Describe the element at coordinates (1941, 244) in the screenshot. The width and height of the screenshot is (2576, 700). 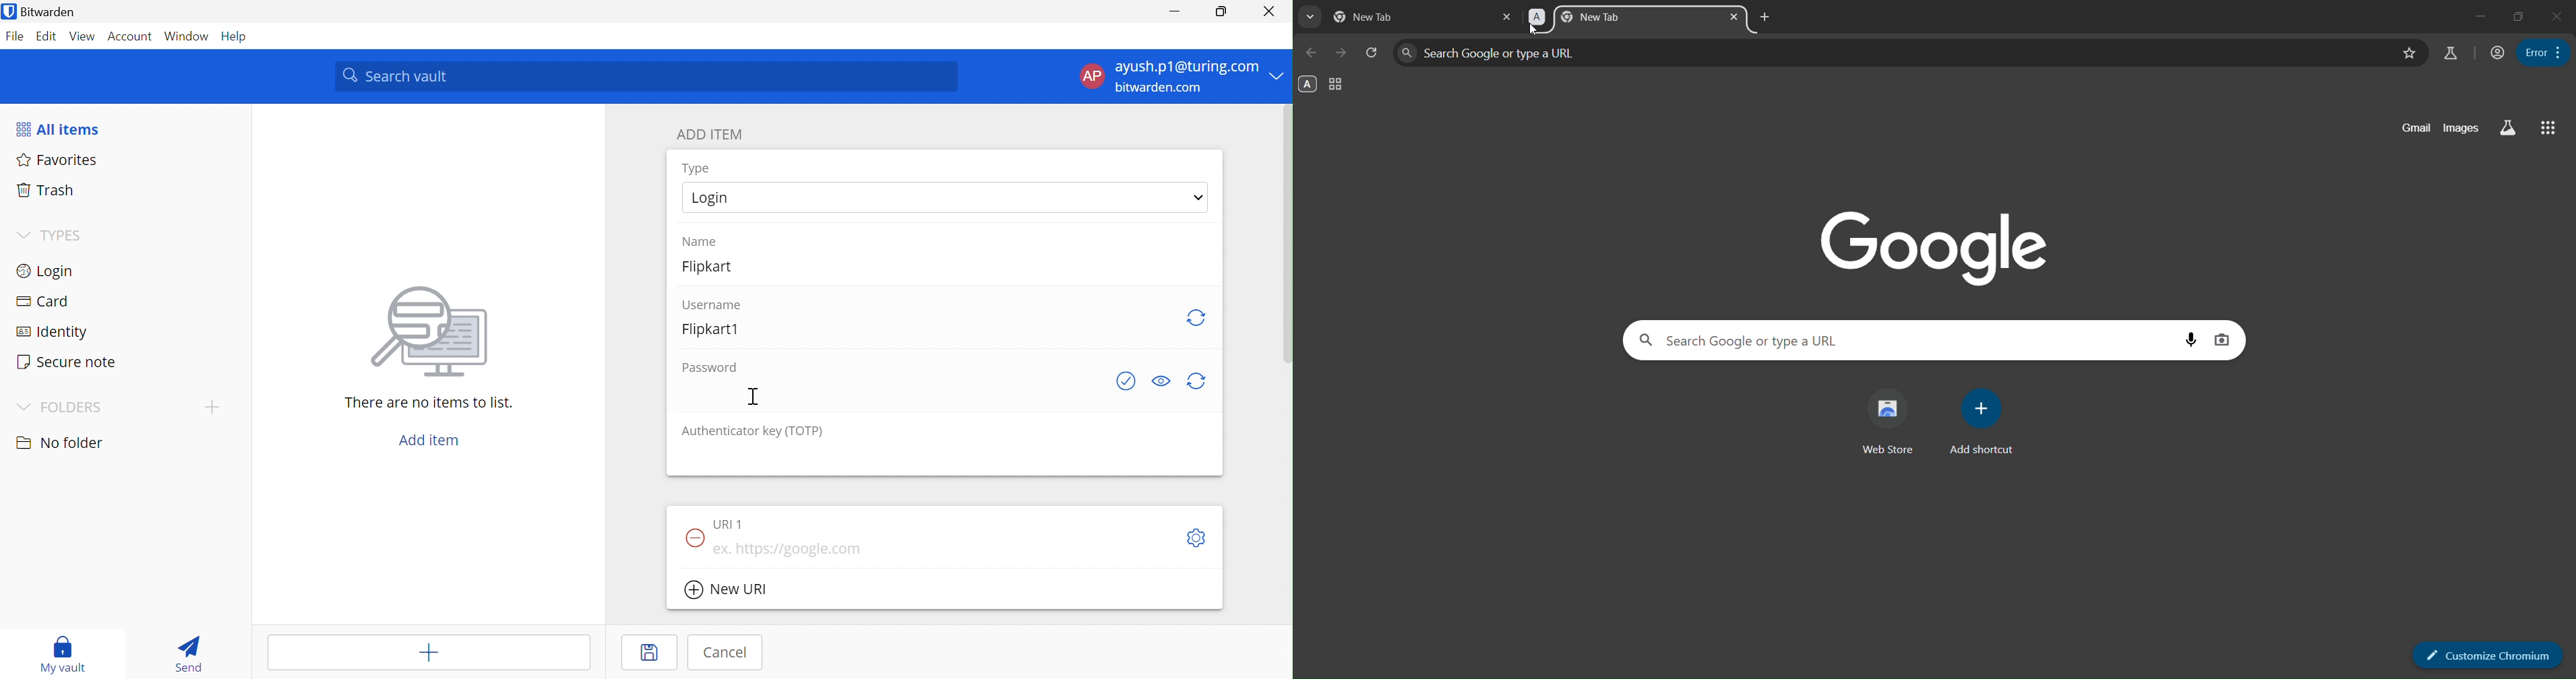
I see `google` at that location.